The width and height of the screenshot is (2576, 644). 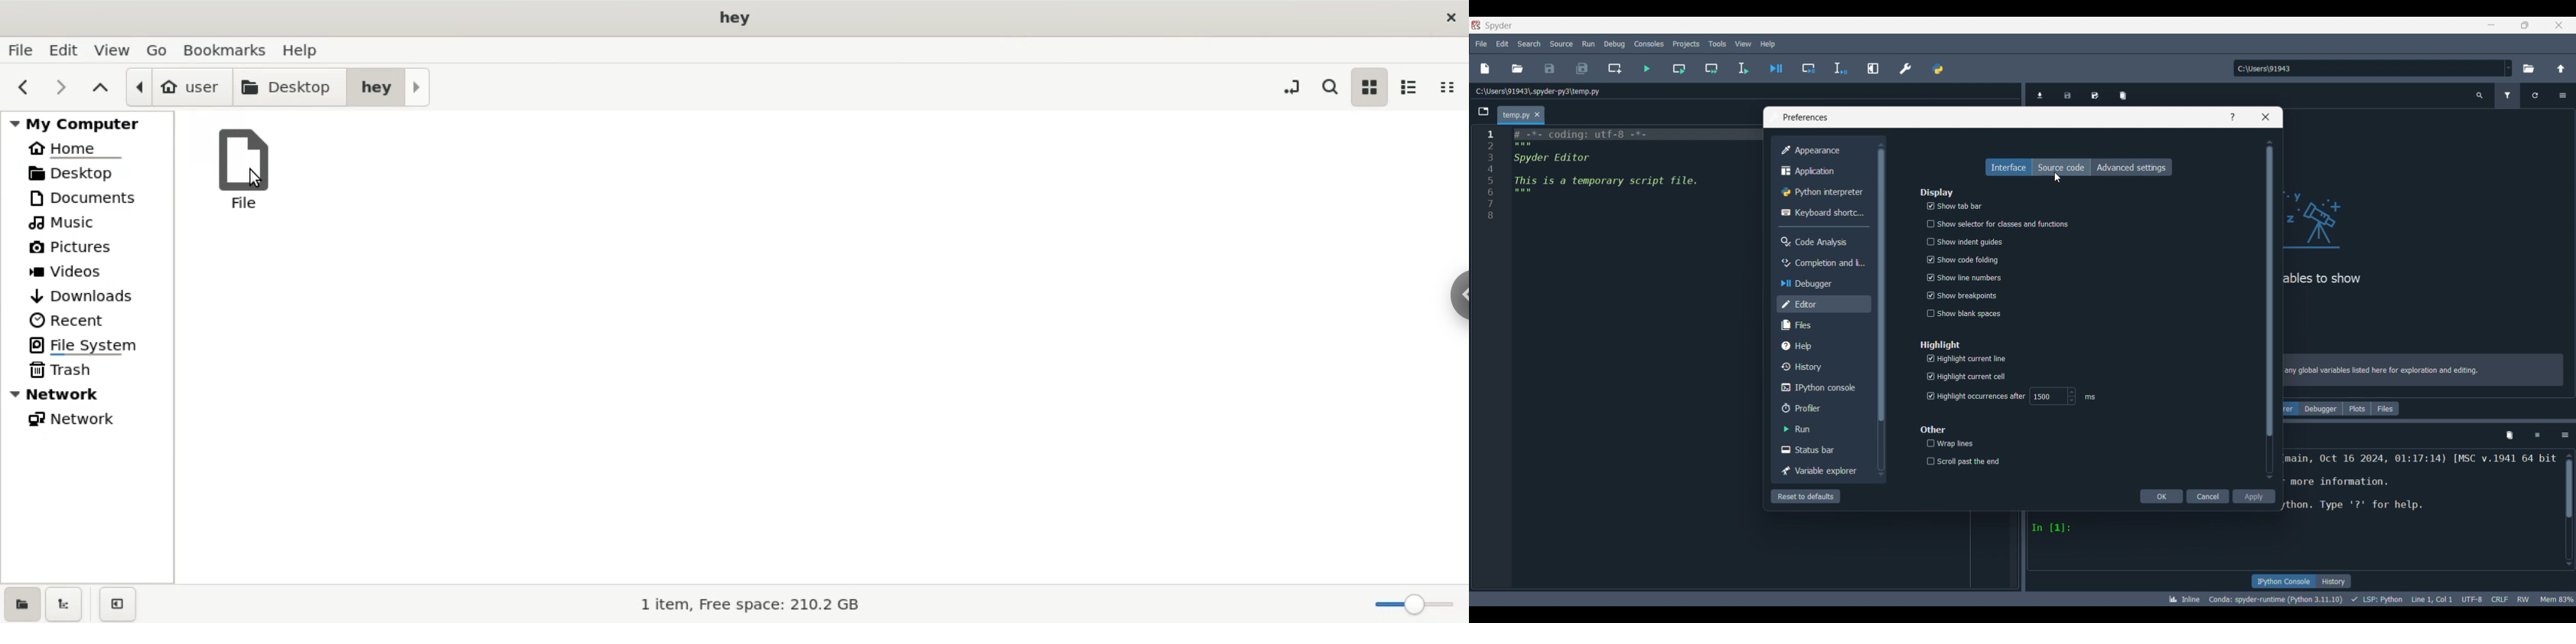 I want to click on Increase/Decrease number, so click(x=2072, y=396).